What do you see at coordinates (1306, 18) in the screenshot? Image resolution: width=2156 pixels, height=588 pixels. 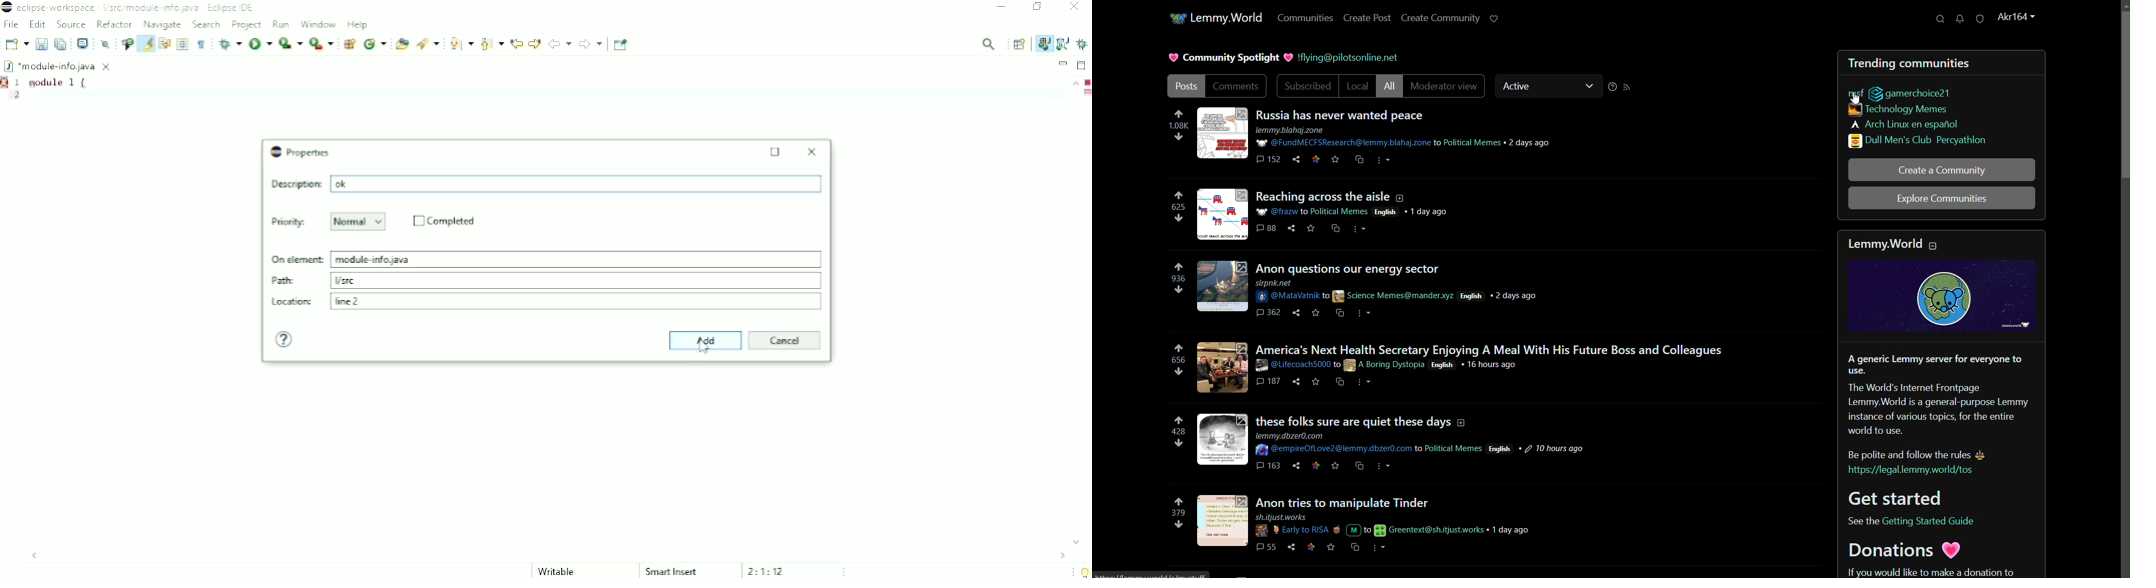 I see `ommunities` at bounding box center [1306, 18].